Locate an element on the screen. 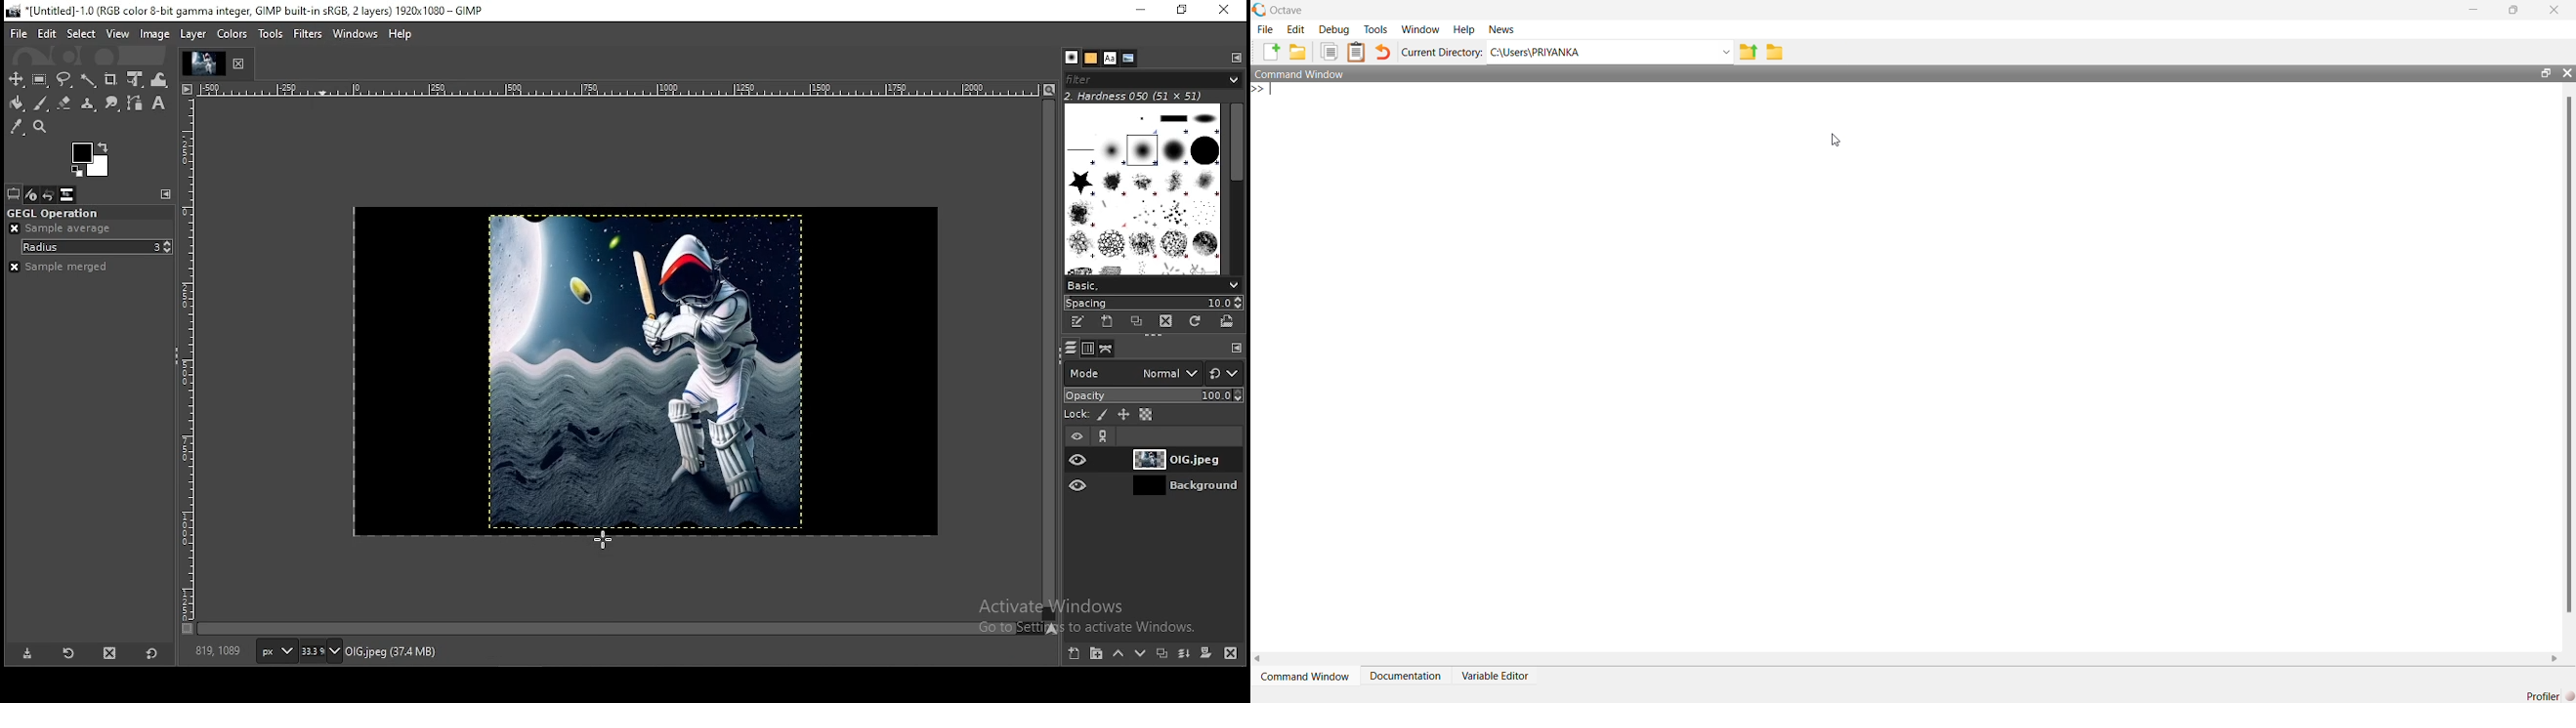 This screenshot has height=728, width=2576. tool option is located at coordinates (14, 194).